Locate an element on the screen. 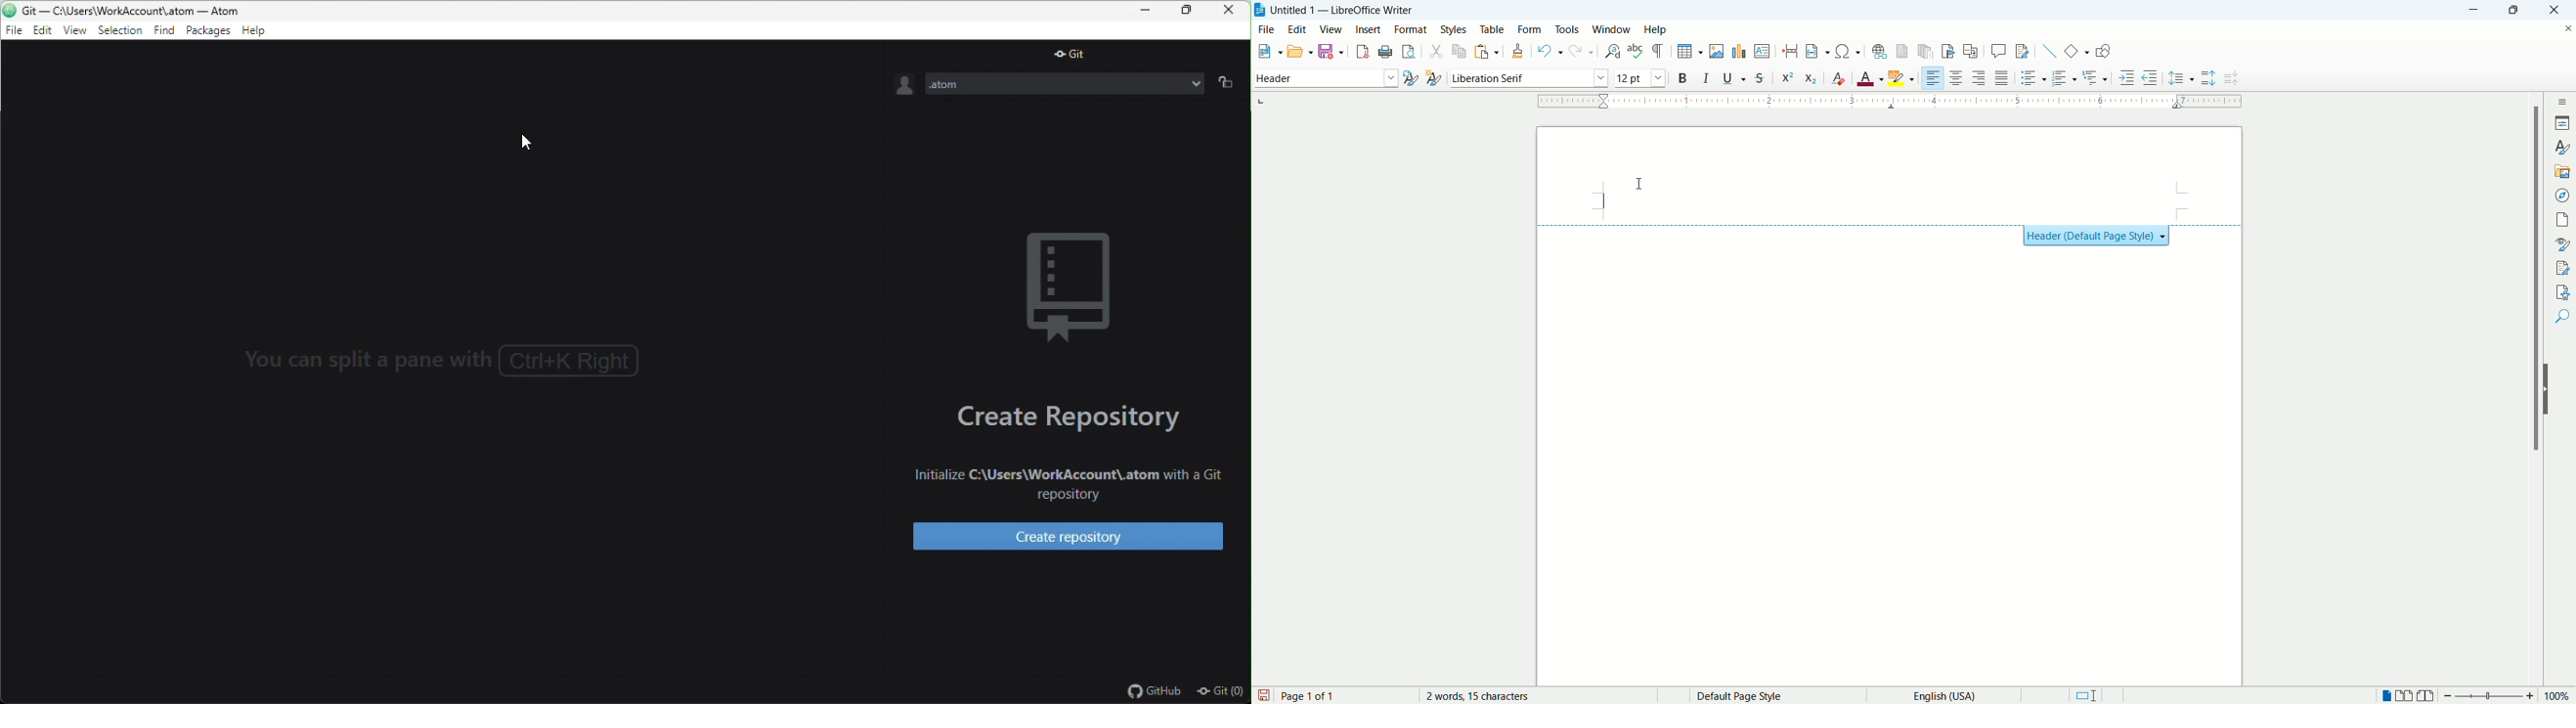 The width and height of the screenshot is (2576, 728). track changes is located at coordinates (2021, 52).